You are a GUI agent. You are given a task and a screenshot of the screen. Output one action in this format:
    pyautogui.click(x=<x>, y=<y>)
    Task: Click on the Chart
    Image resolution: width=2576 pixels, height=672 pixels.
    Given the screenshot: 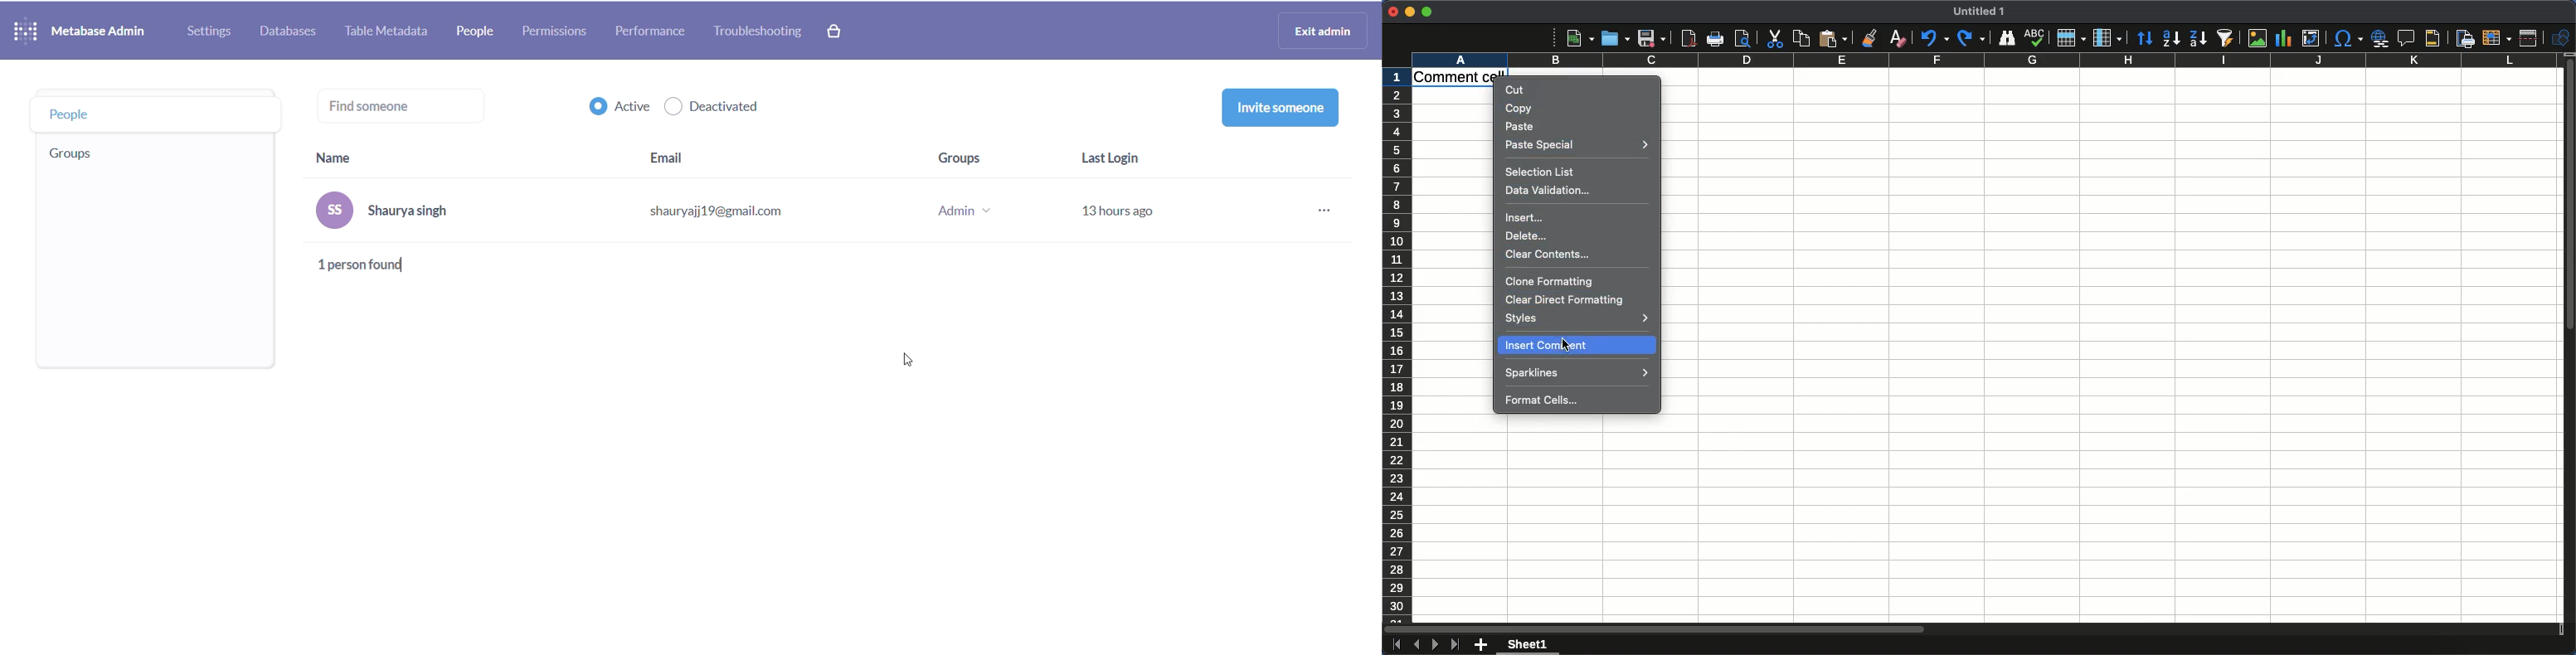 What is the action you would take?
    pyautogui.click(x=2282, y=37)
    